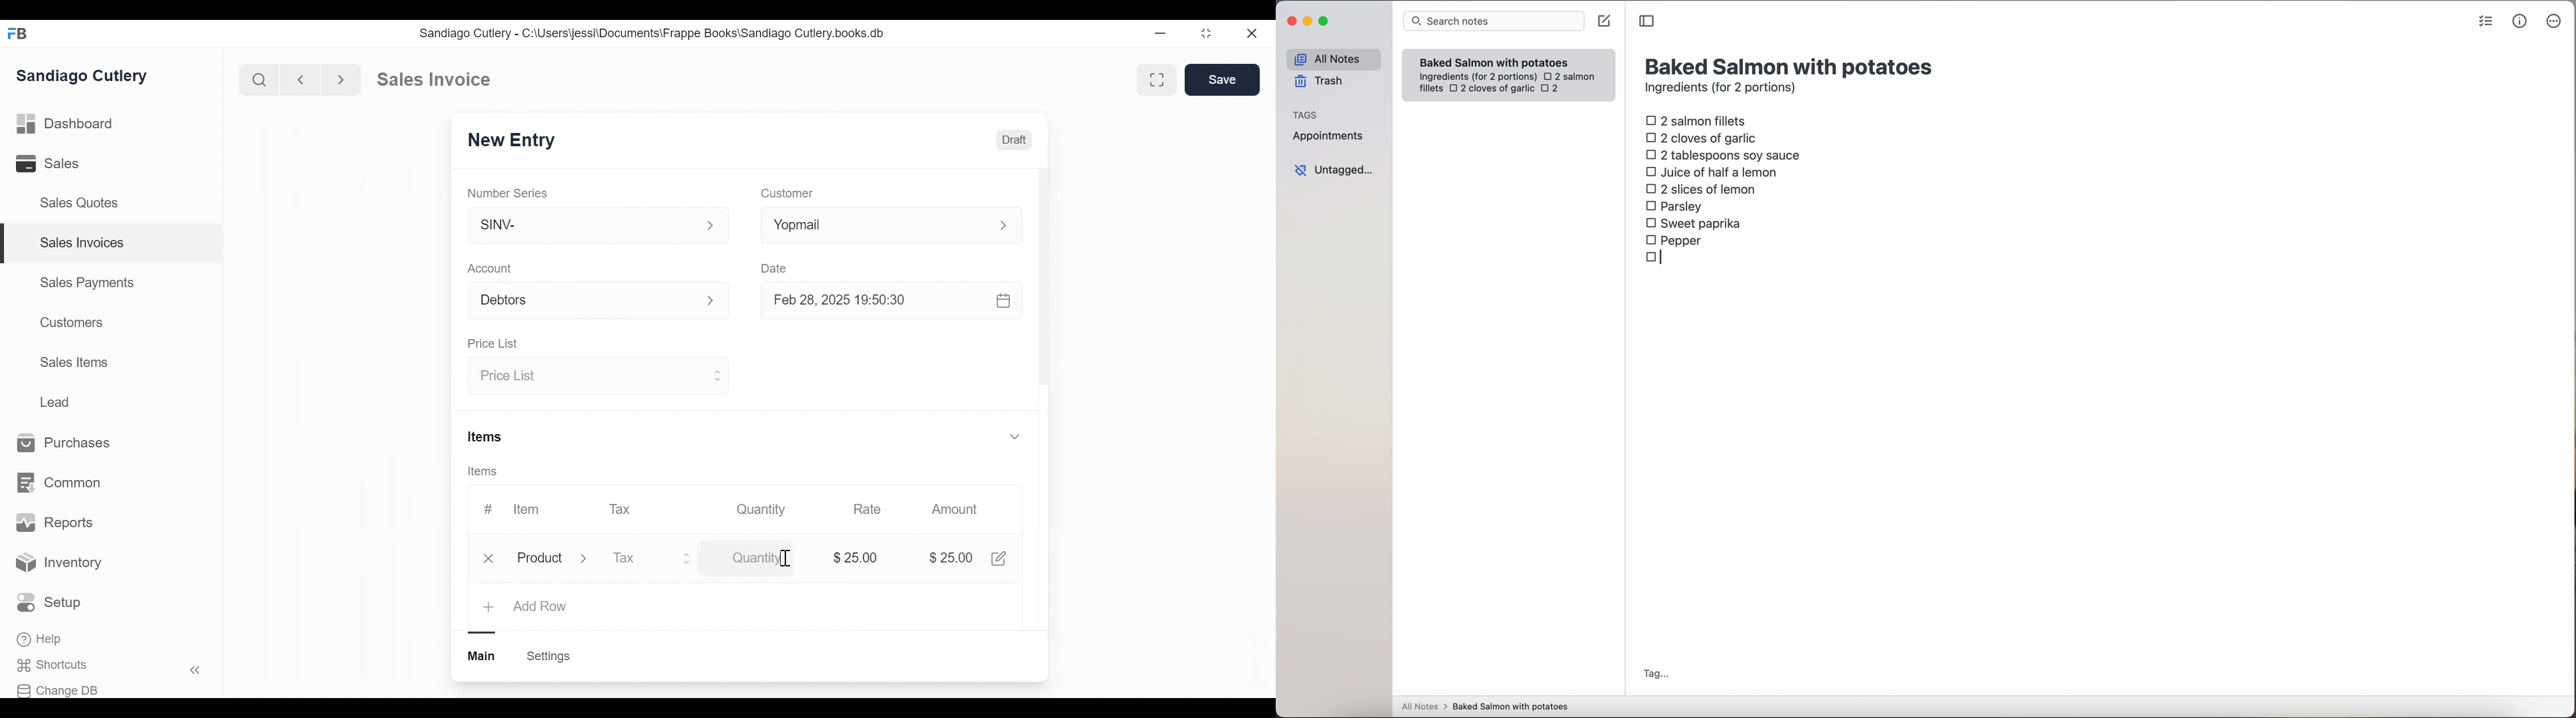  I want to click on Setup, so click(49, 602).